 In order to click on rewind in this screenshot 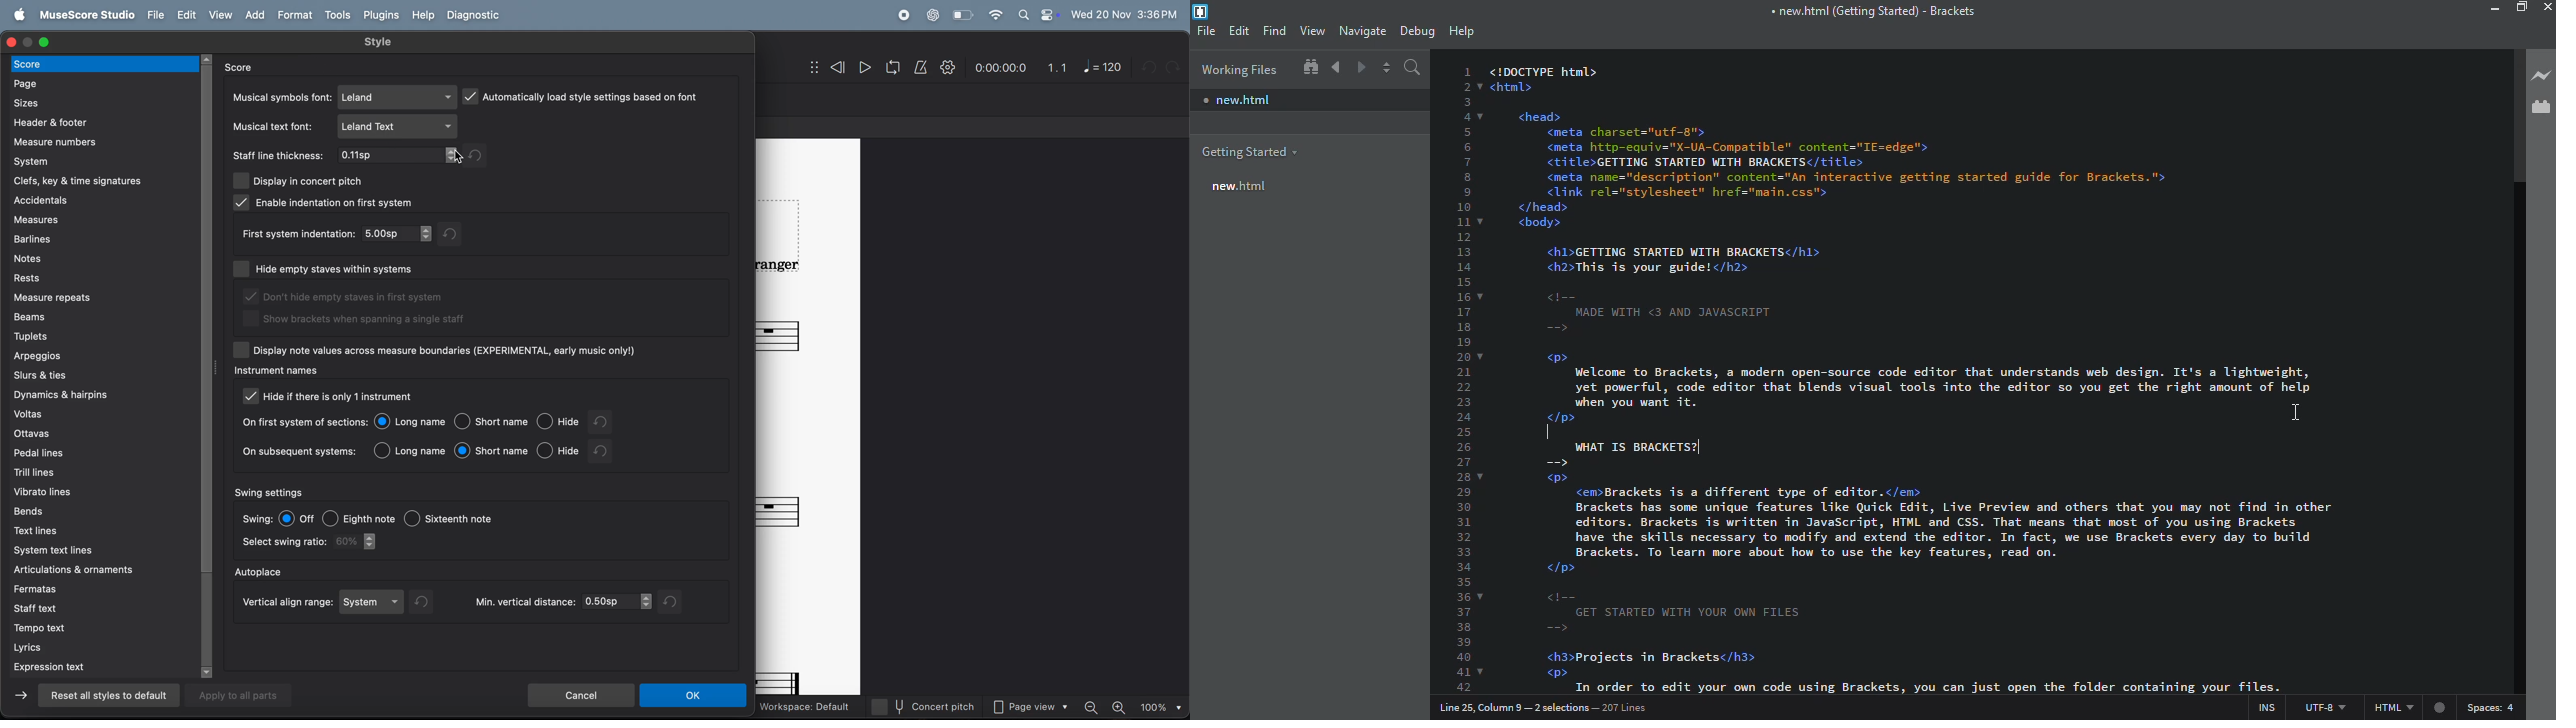, I will do `click(828, 68)`.